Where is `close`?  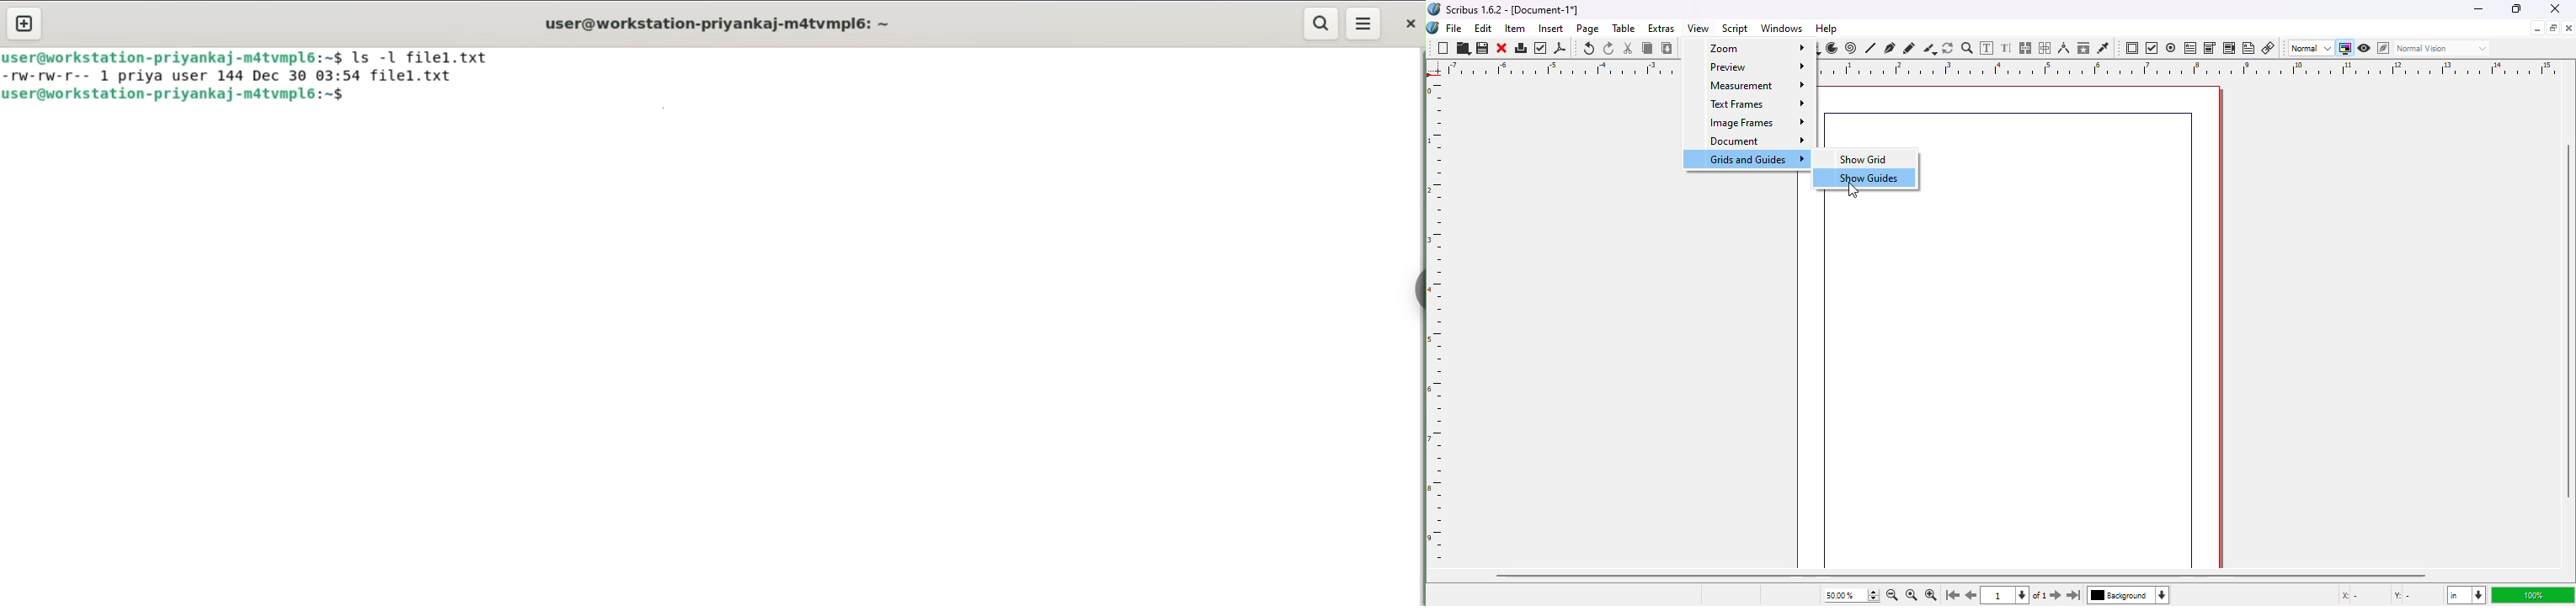 close is located at coordinates (2568, 28).